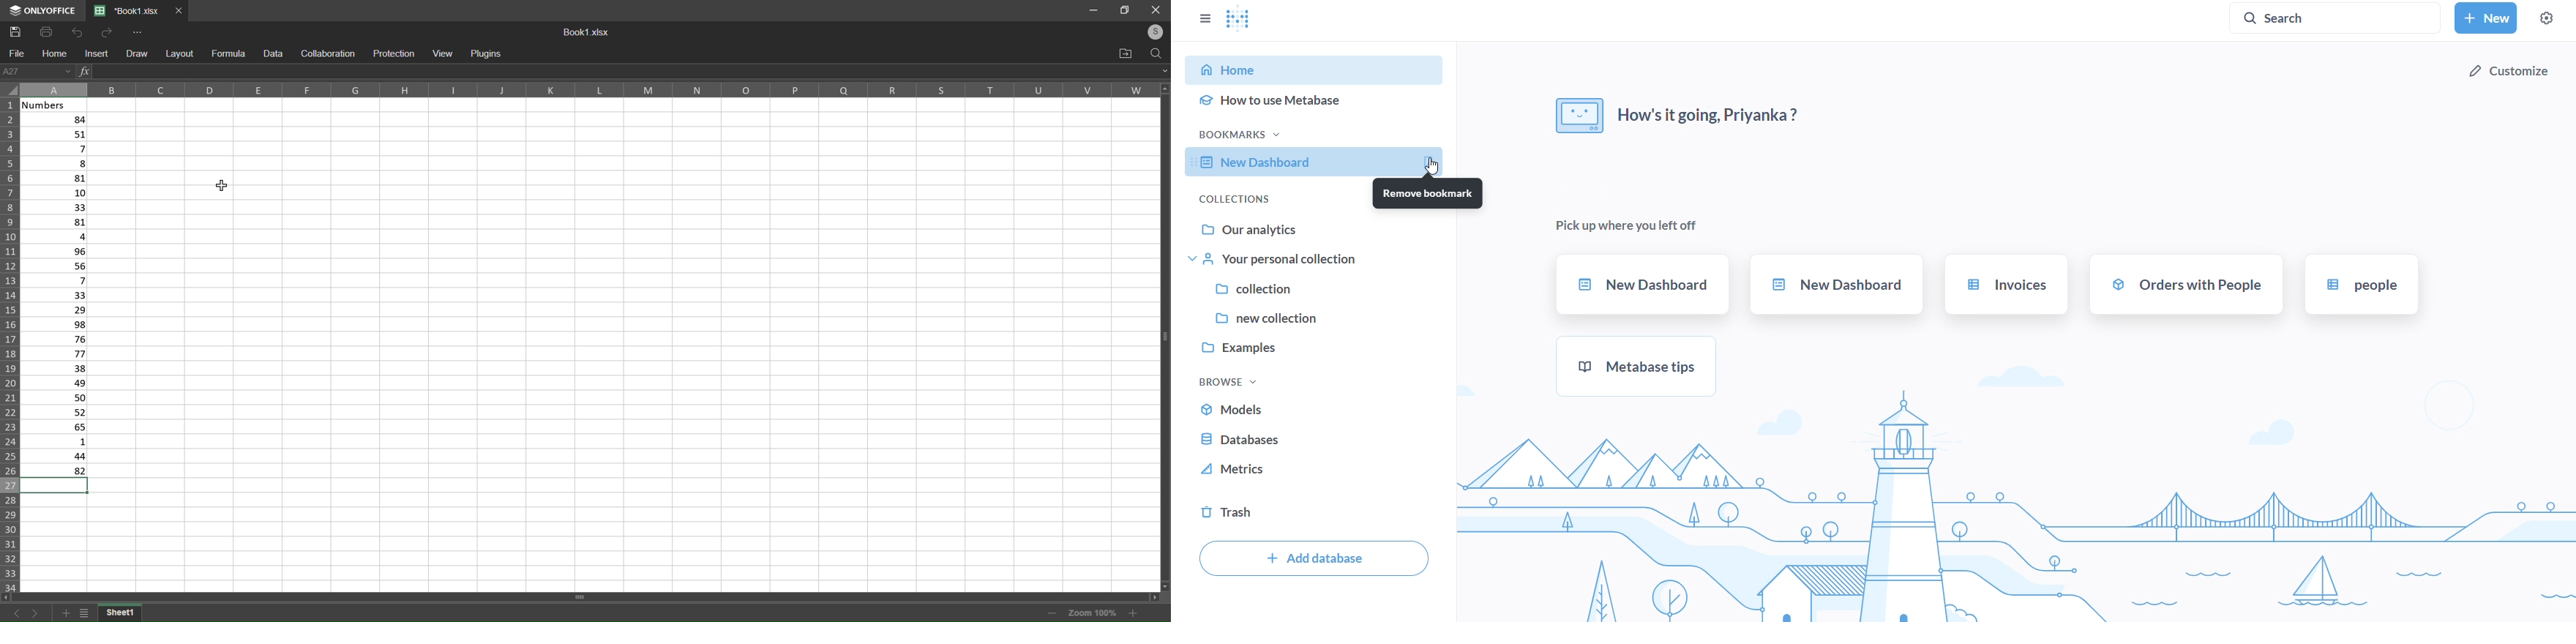  I want to click on home, so click(54, 52).